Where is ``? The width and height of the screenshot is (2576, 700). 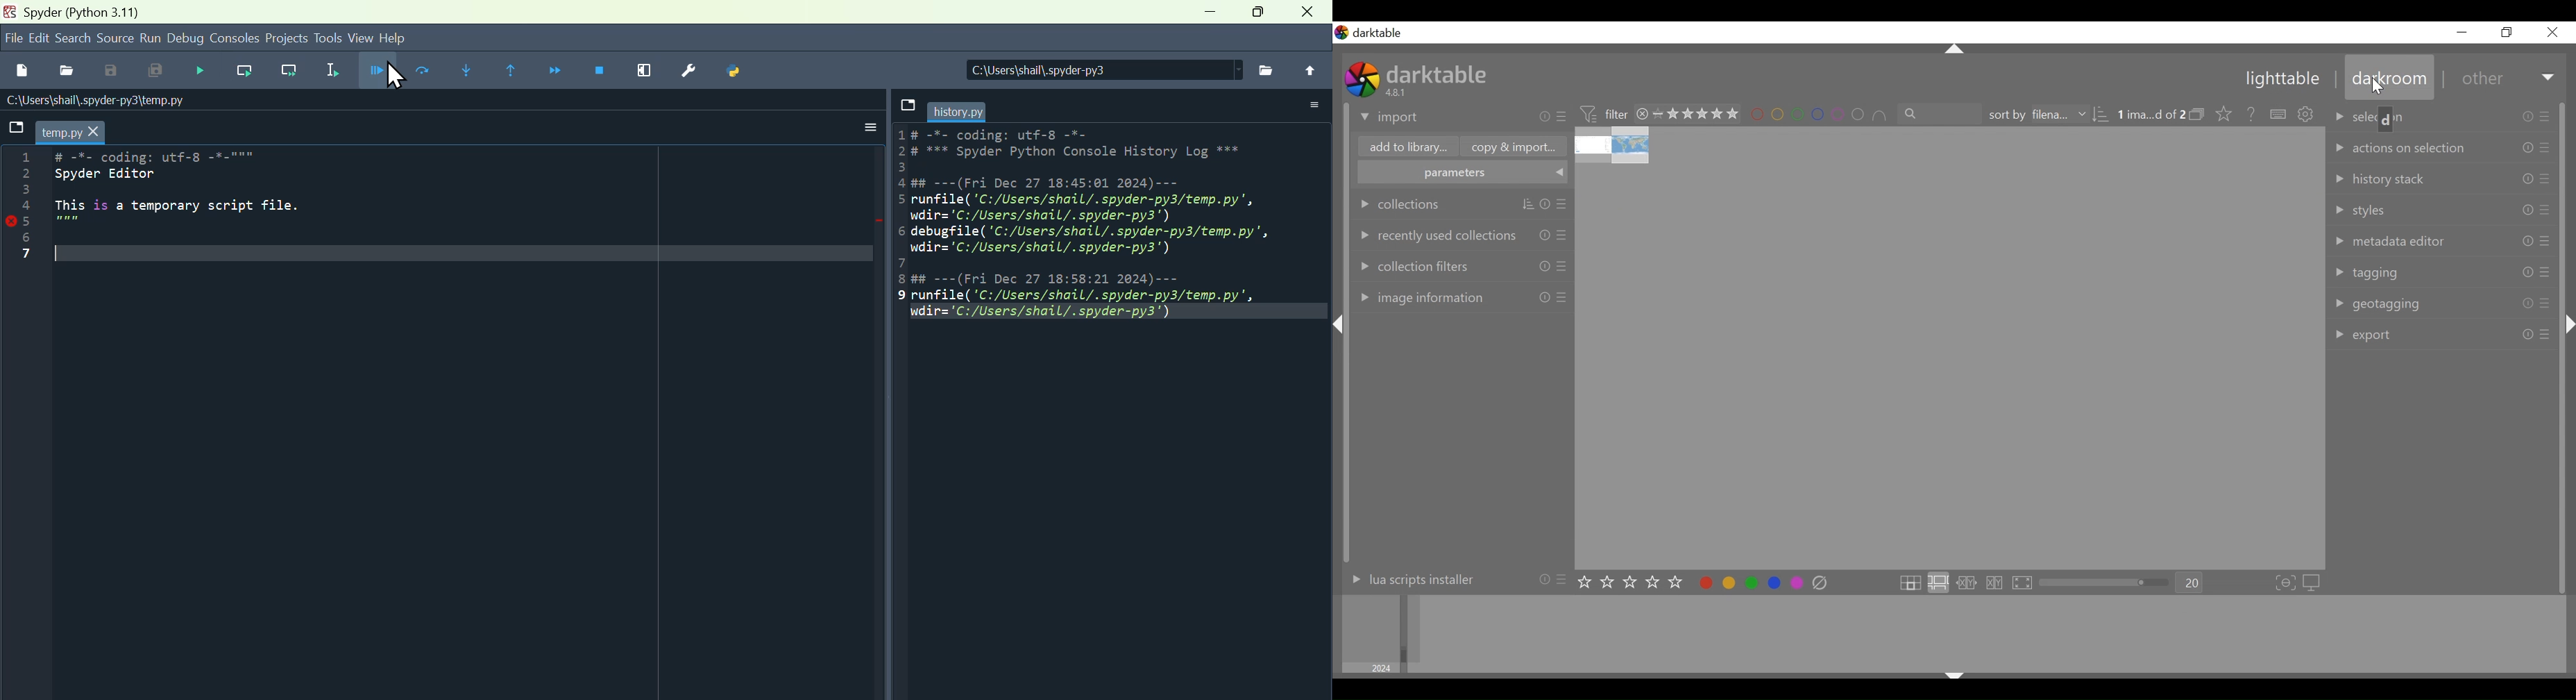  is located at coordinates (1564, 268).